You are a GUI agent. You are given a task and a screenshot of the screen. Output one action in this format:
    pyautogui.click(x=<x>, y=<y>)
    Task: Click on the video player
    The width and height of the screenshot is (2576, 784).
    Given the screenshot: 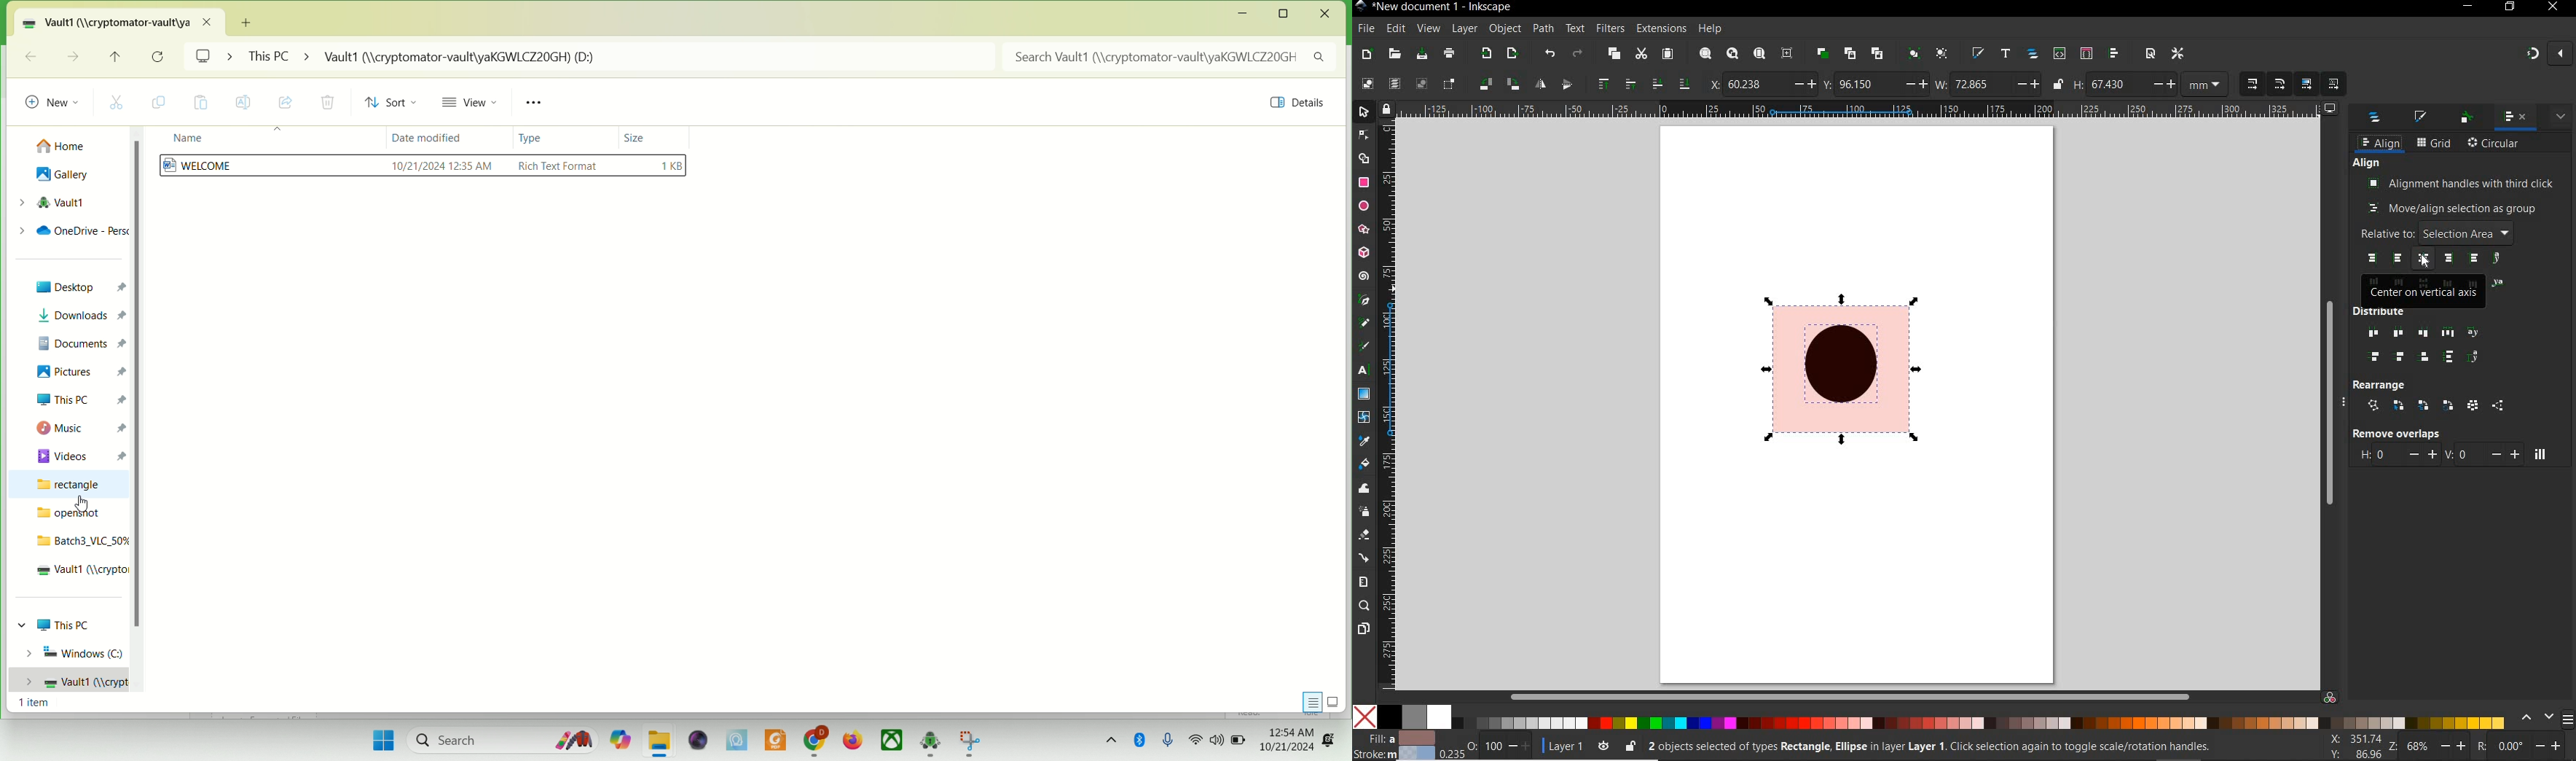 What is the action you would take?
    pyautogui.click(x=695, y=739)
    